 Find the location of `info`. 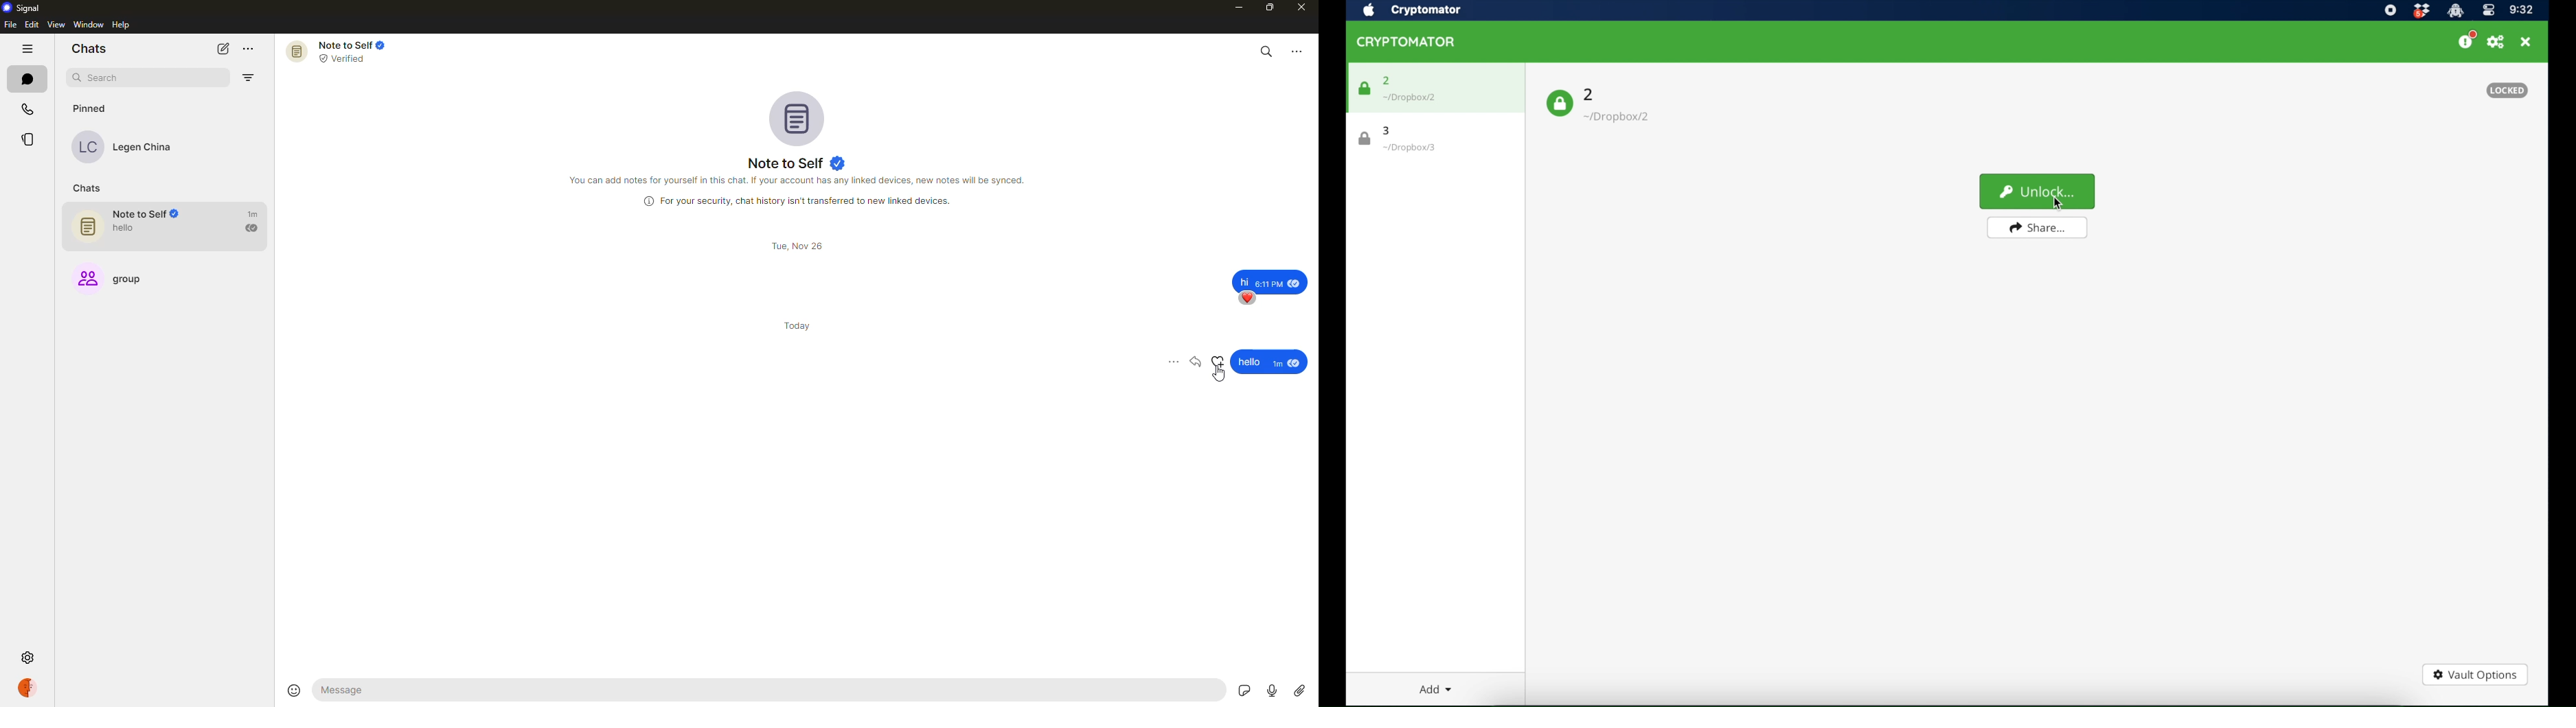

info is located at coordinates (800, 179).